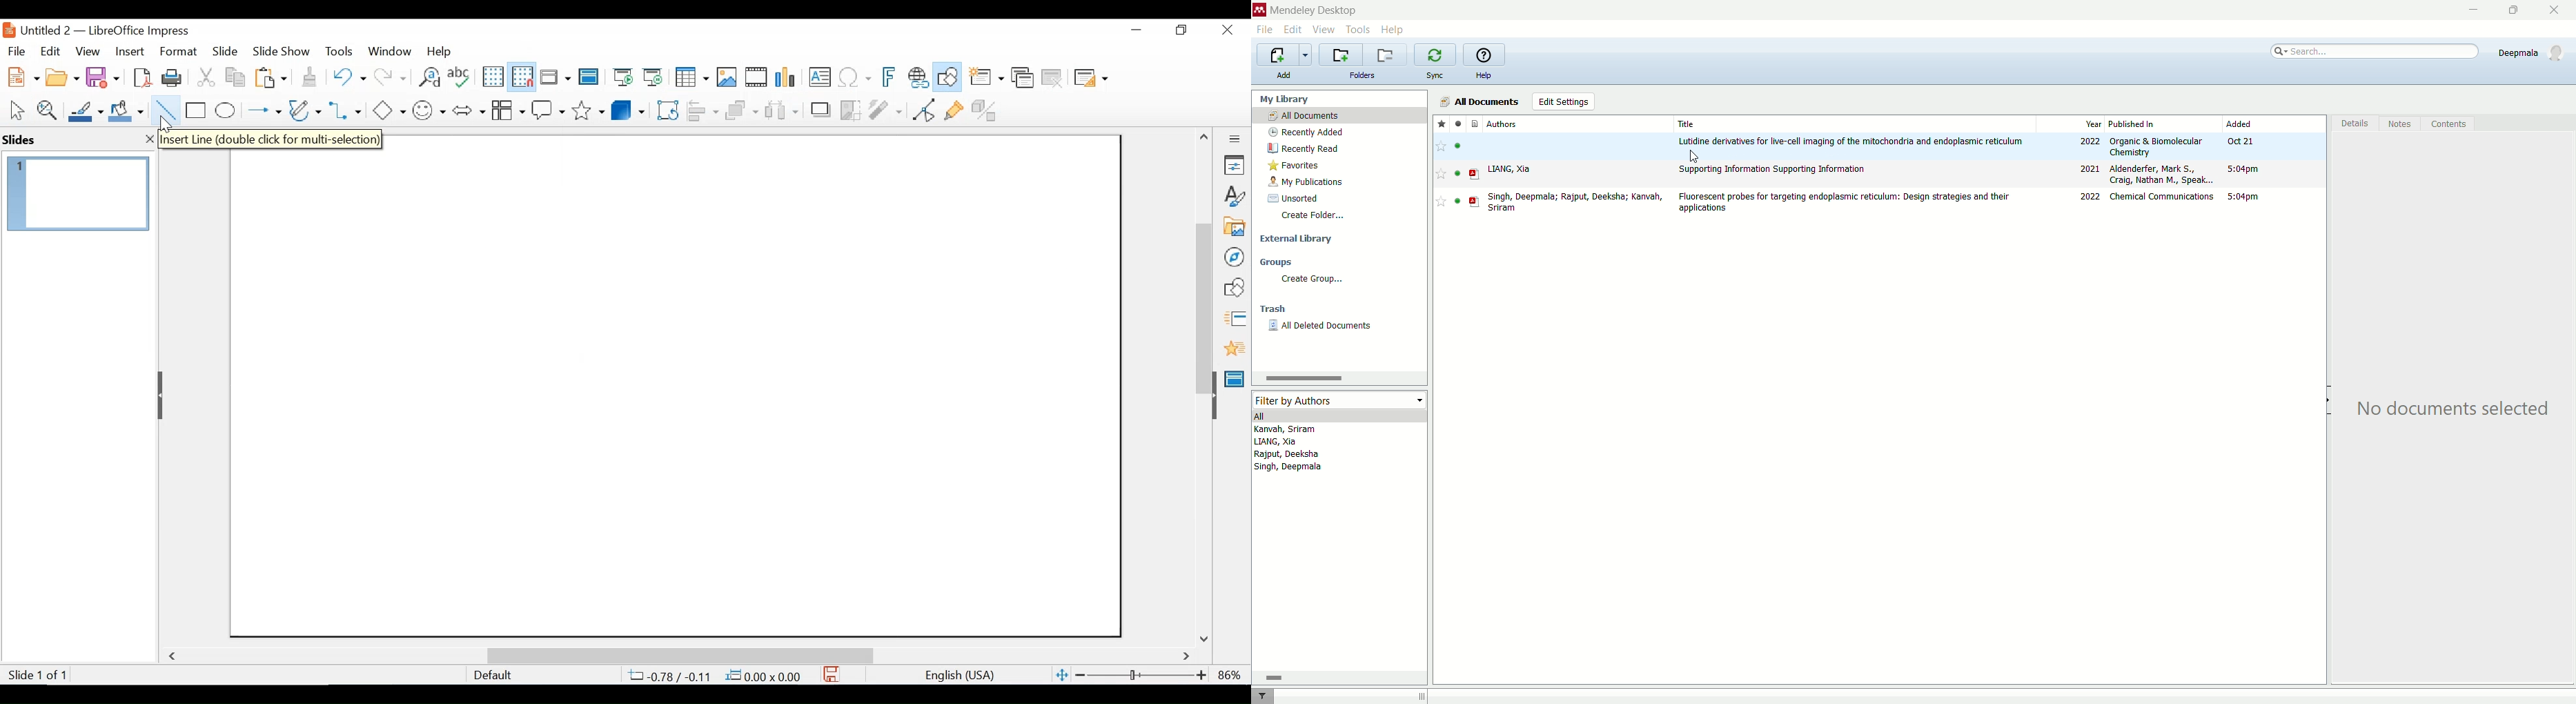 The image size is (2576, 728). Describe the element at coordinates (1773, 169) in the screenshot. I see `Supporting information Supporting Information` at that location.